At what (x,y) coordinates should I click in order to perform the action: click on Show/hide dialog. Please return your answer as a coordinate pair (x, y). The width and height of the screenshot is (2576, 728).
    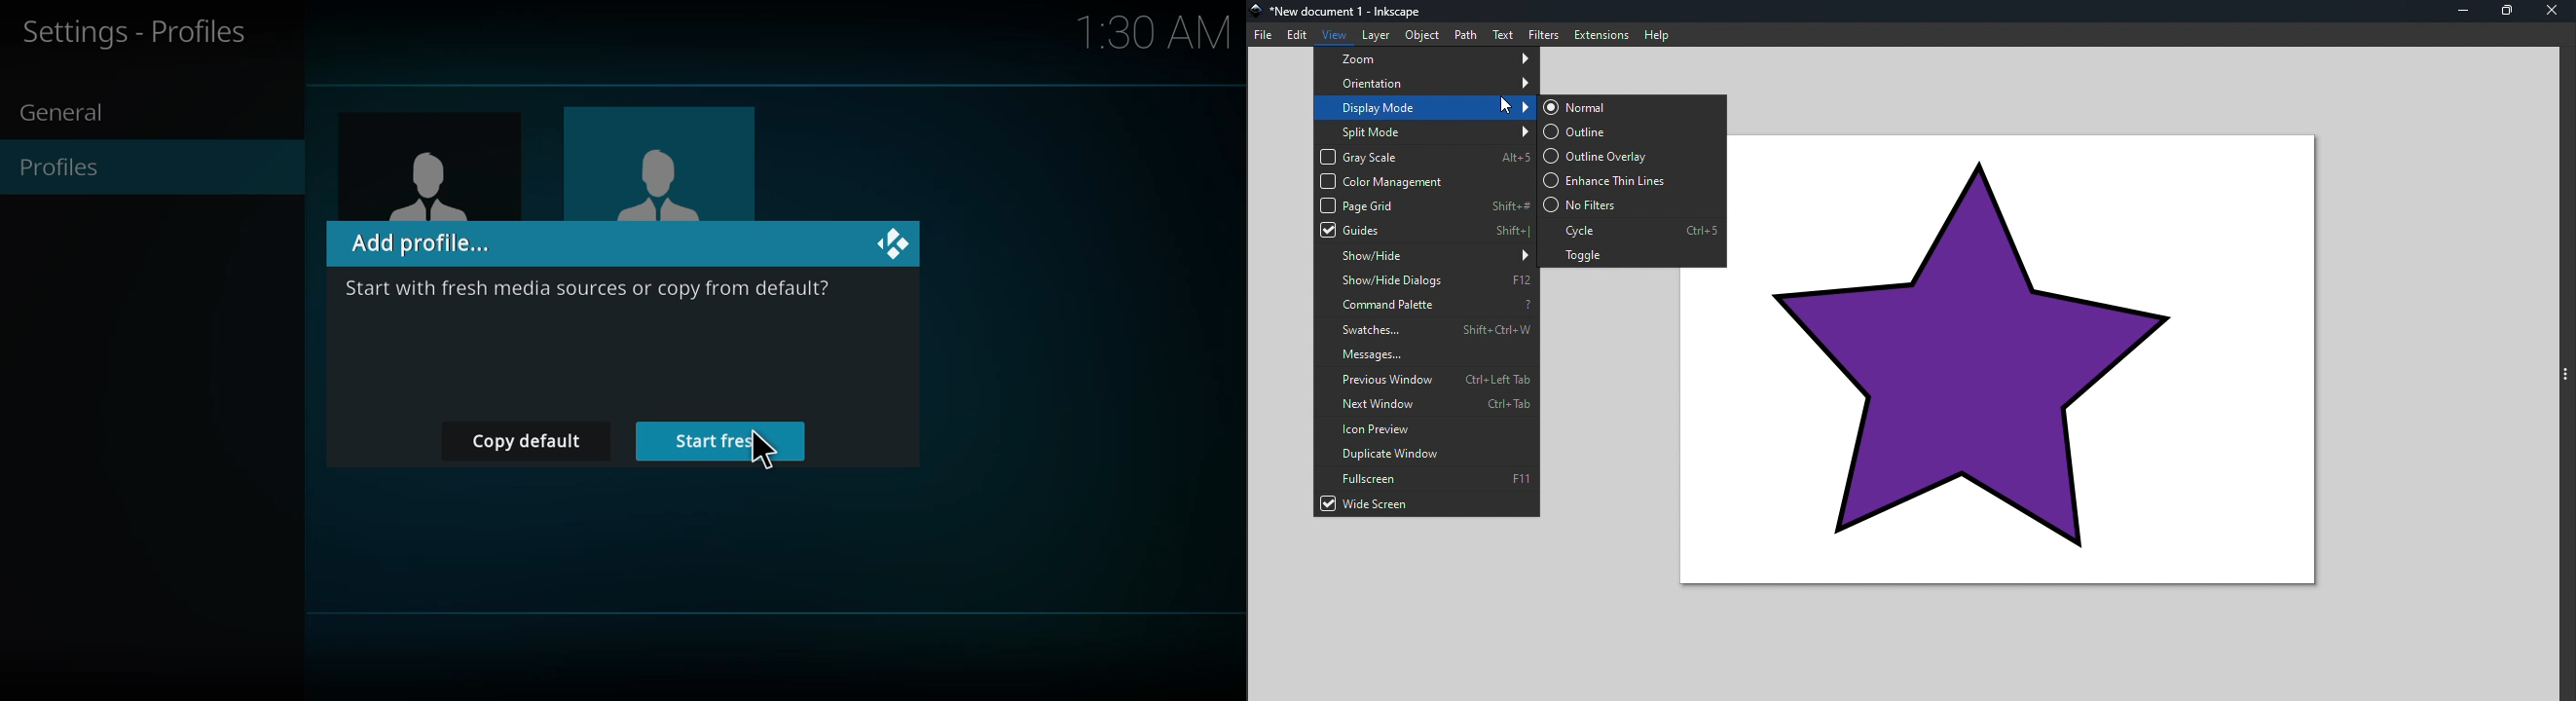
    Looking at the image, I should click on (1427, 278).